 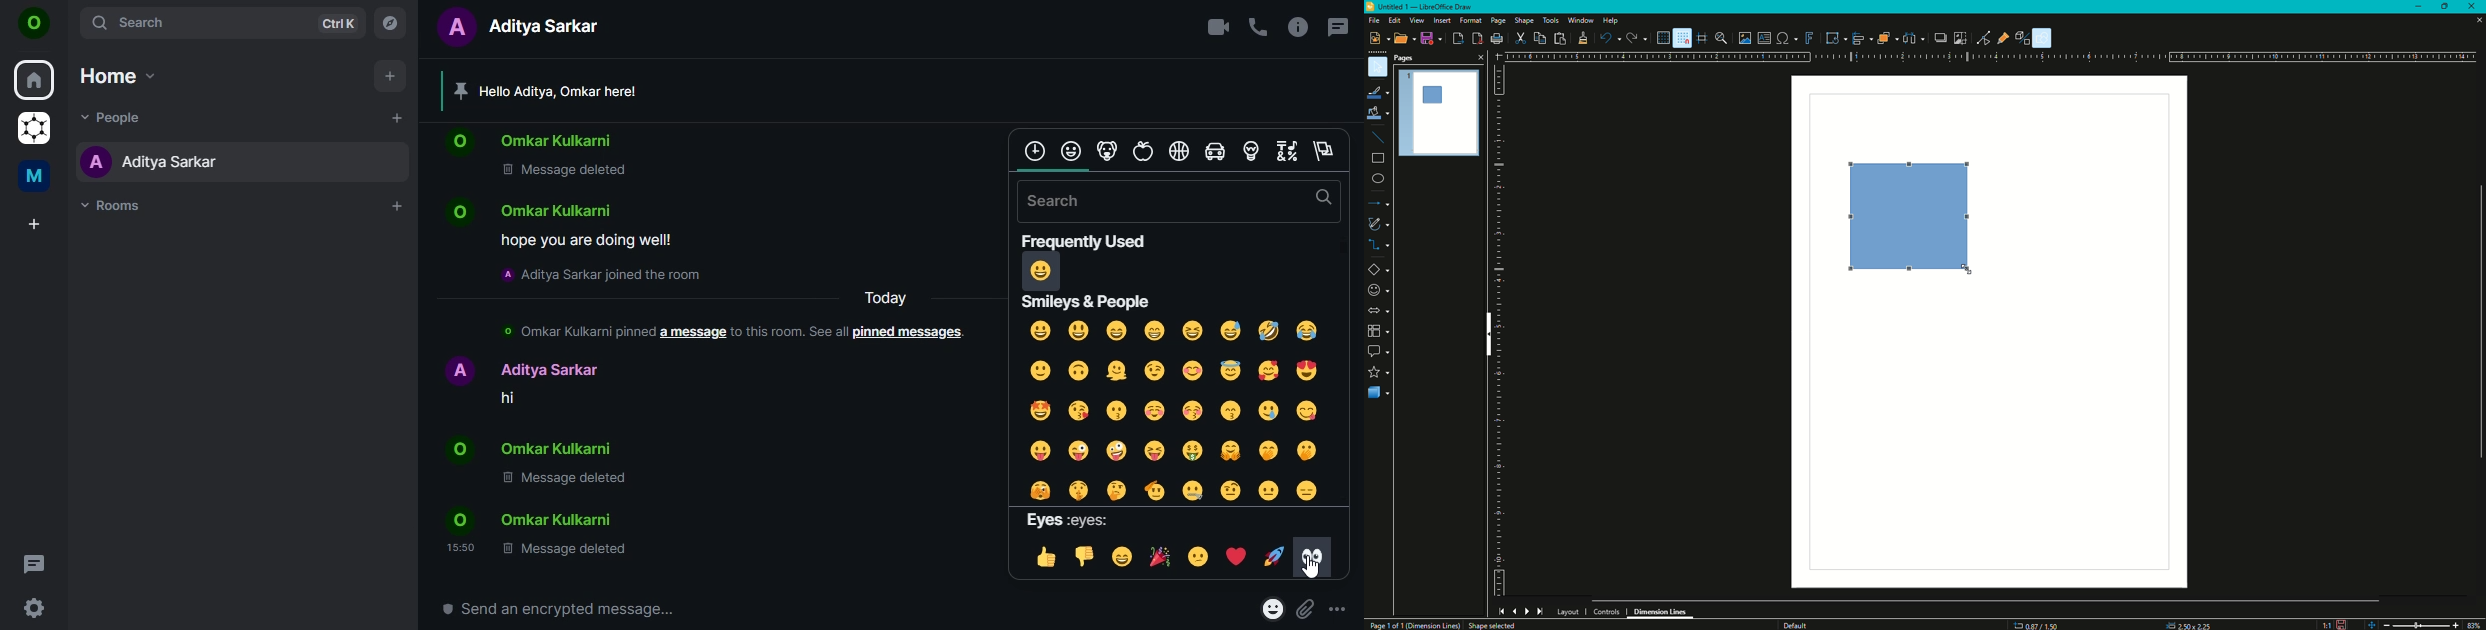 What do you see at coordinates (118, 73) in the screenshot?
I see `home` at bounding box center [118, 73].